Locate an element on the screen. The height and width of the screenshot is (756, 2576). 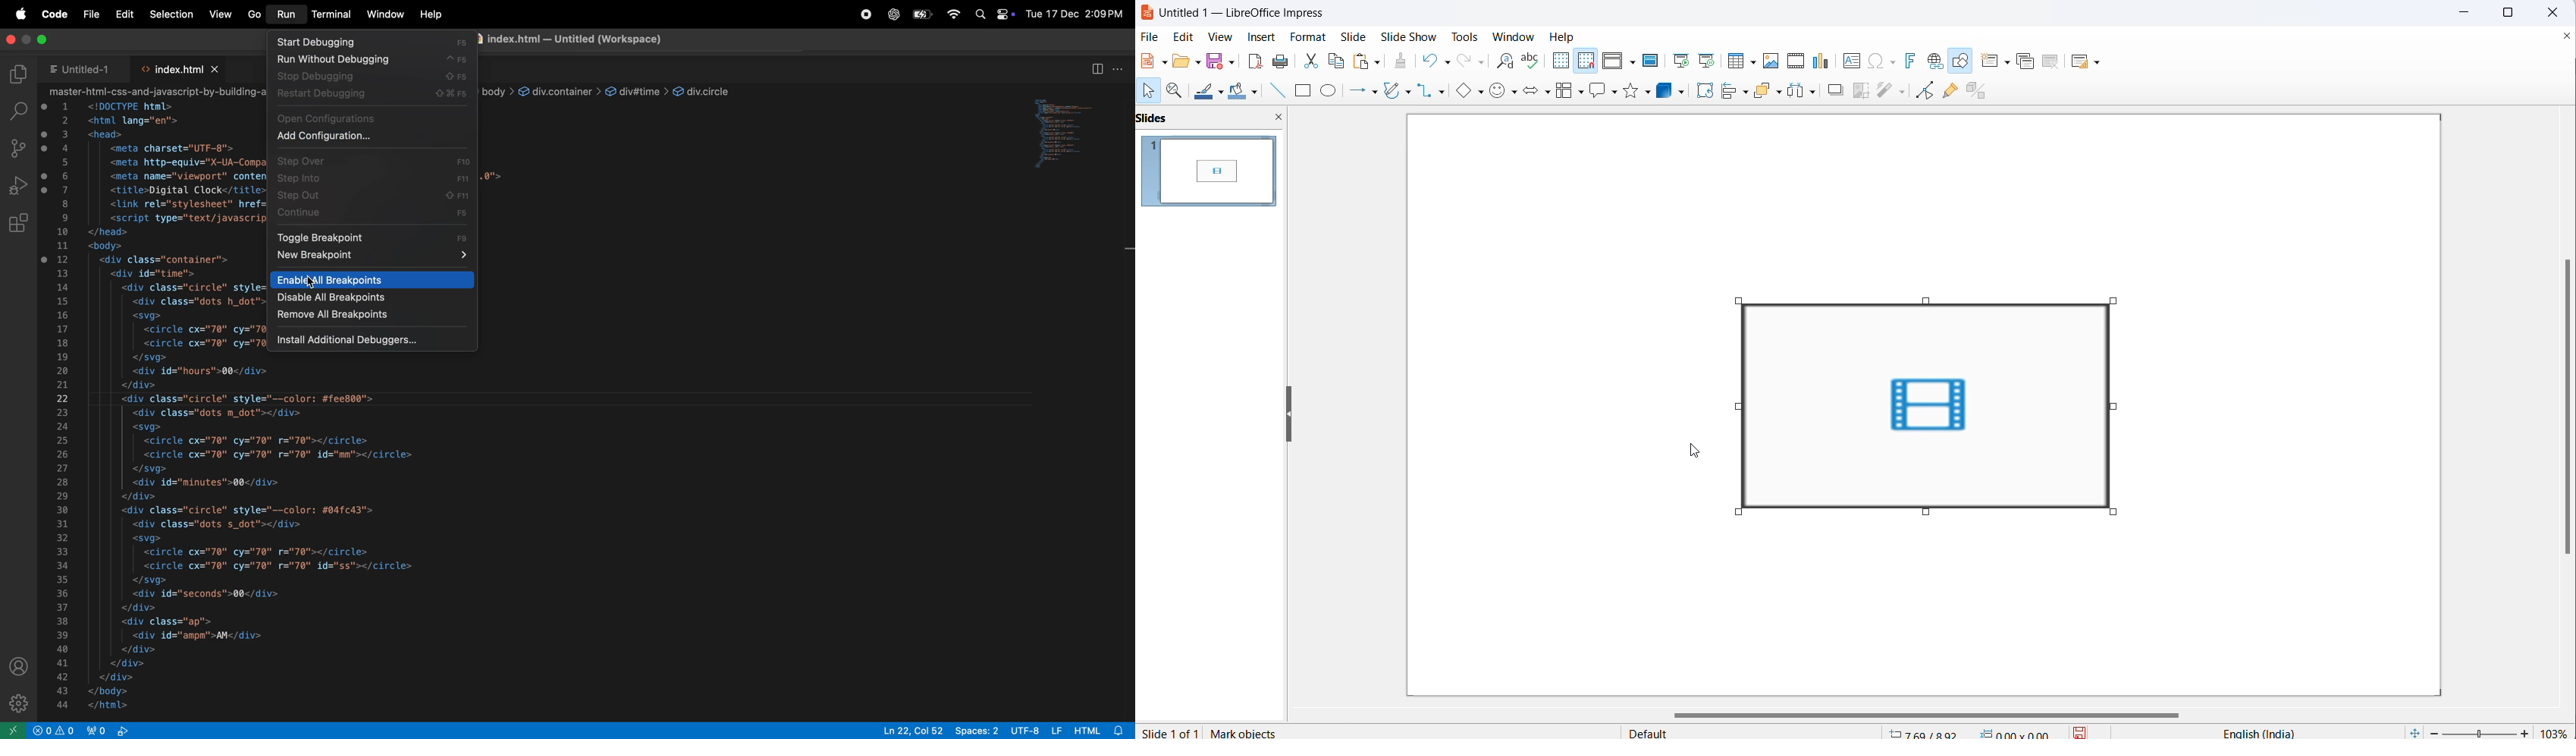
star options is located at coordinates (1648, 93).